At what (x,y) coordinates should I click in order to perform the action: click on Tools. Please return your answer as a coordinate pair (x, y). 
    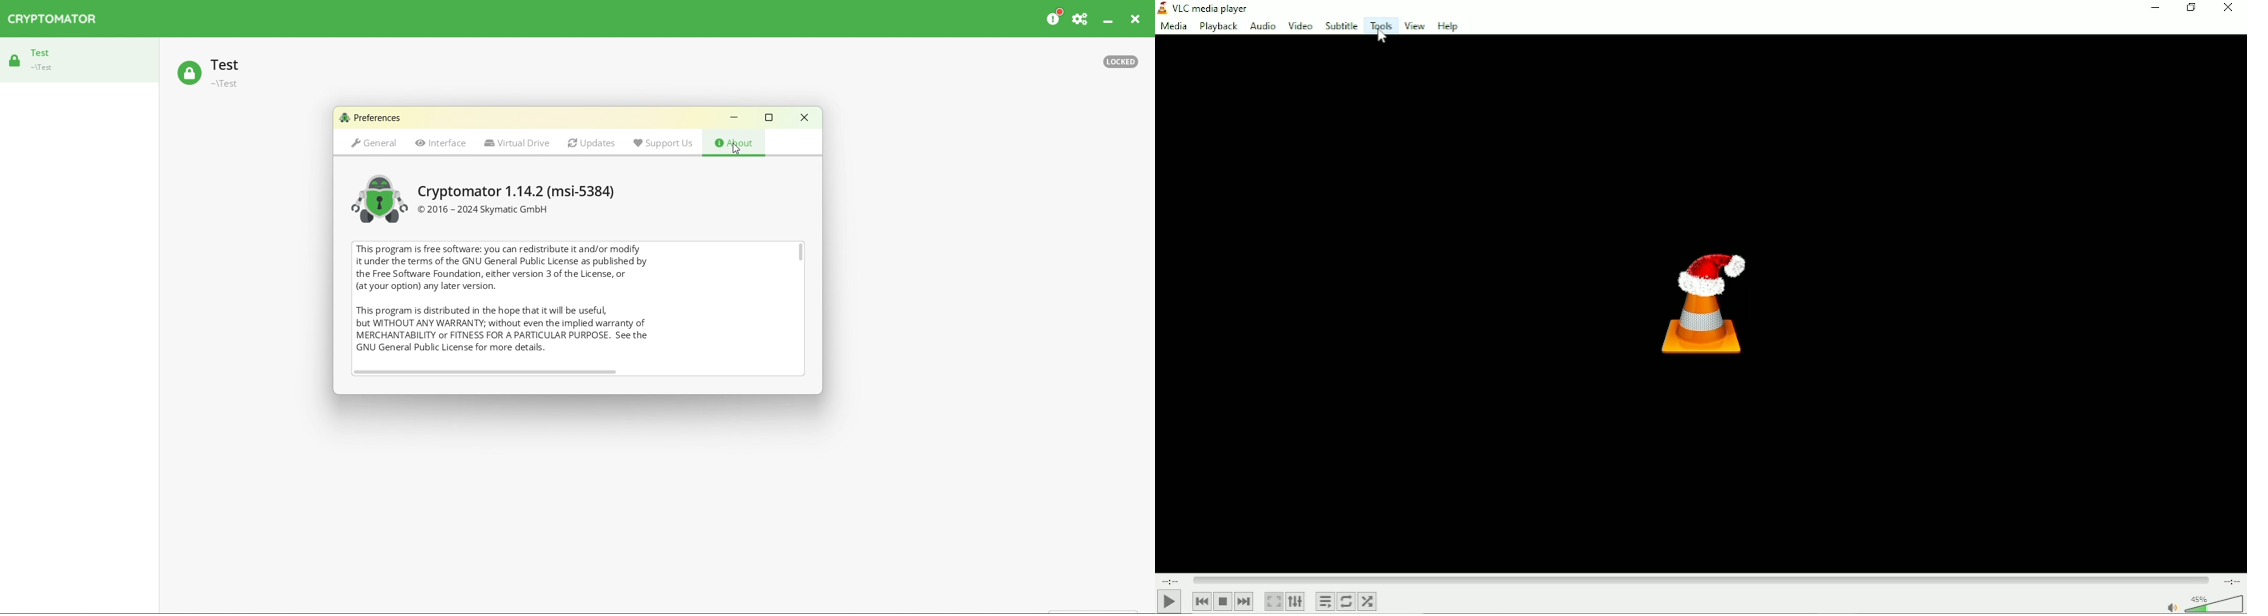
    Looking at the image, I should click on (1380, 25).